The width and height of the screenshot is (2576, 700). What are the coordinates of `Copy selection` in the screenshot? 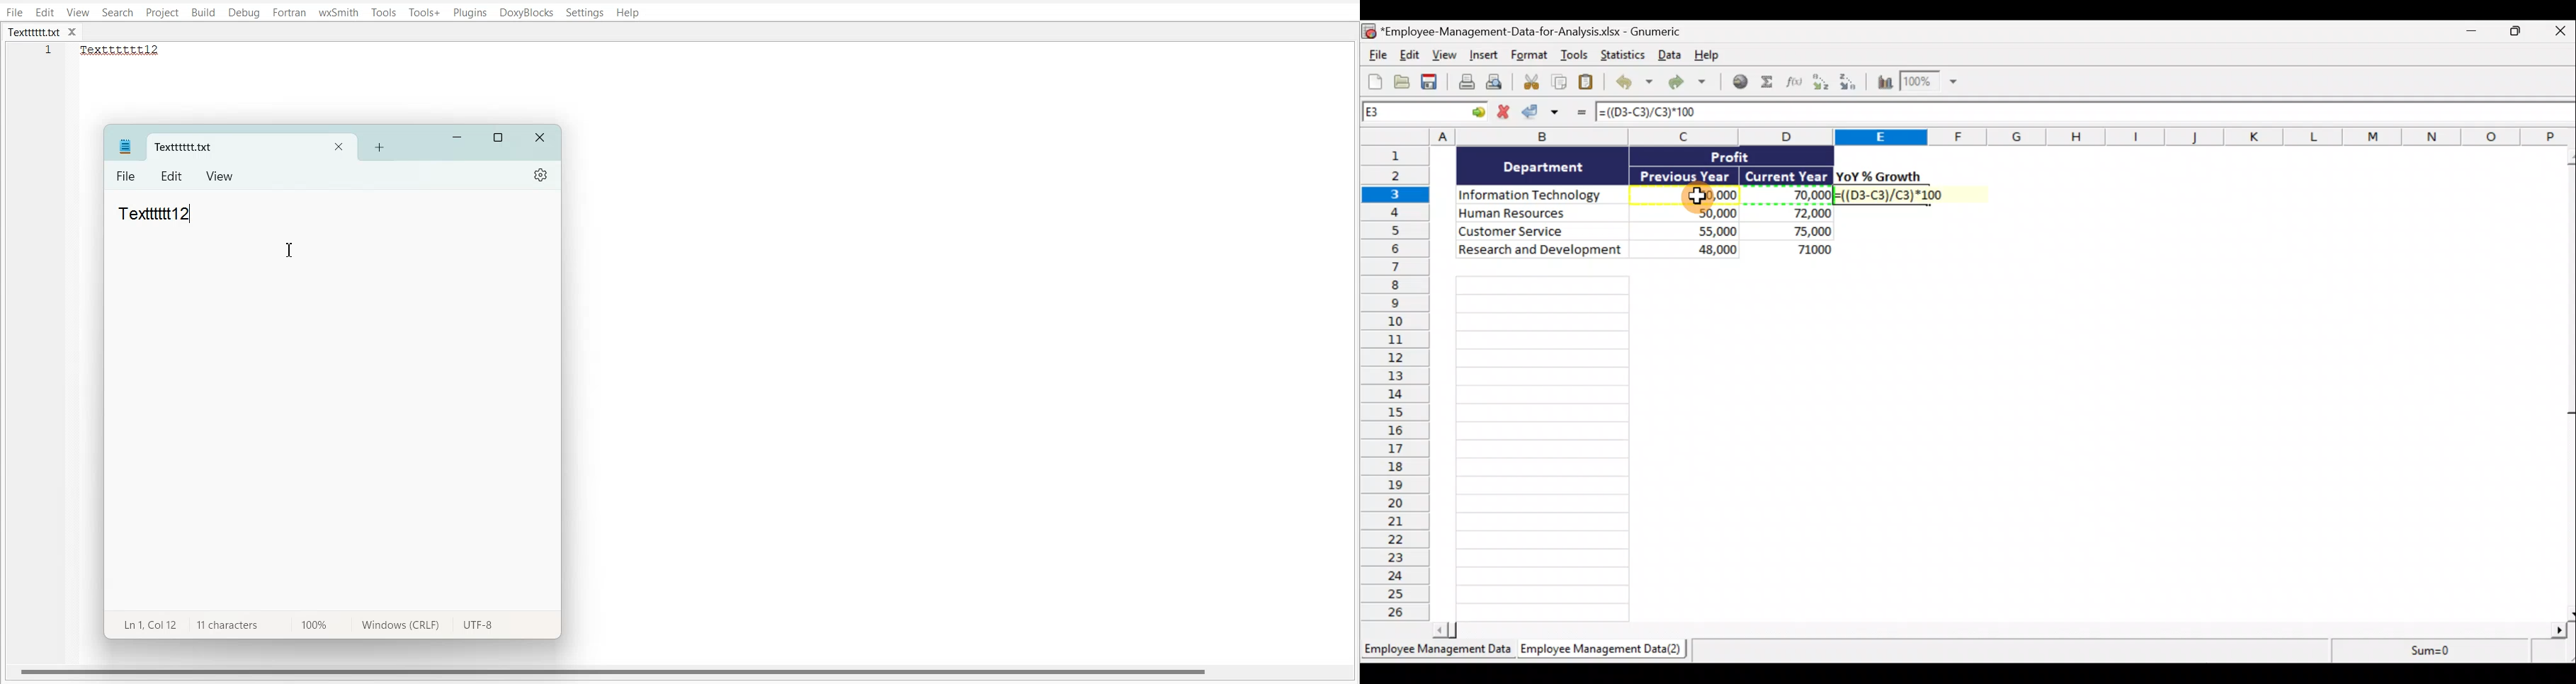 It's located at (1559, 83).